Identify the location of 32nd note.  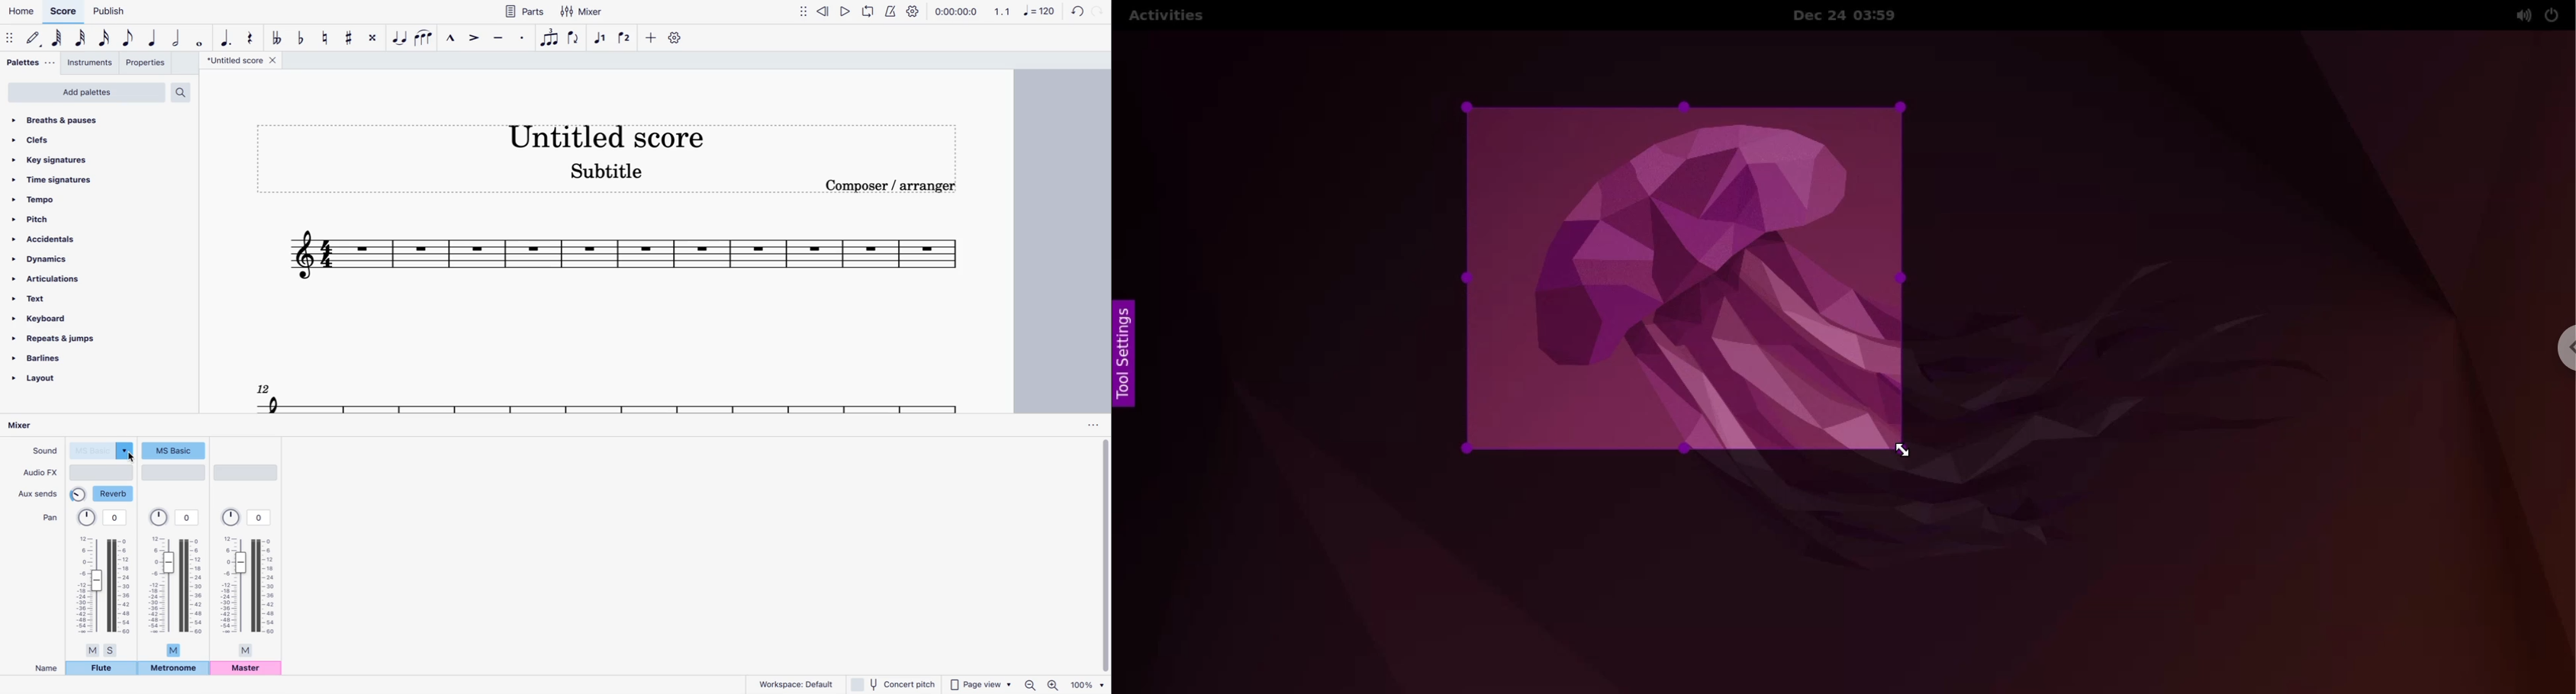
(82, 38).